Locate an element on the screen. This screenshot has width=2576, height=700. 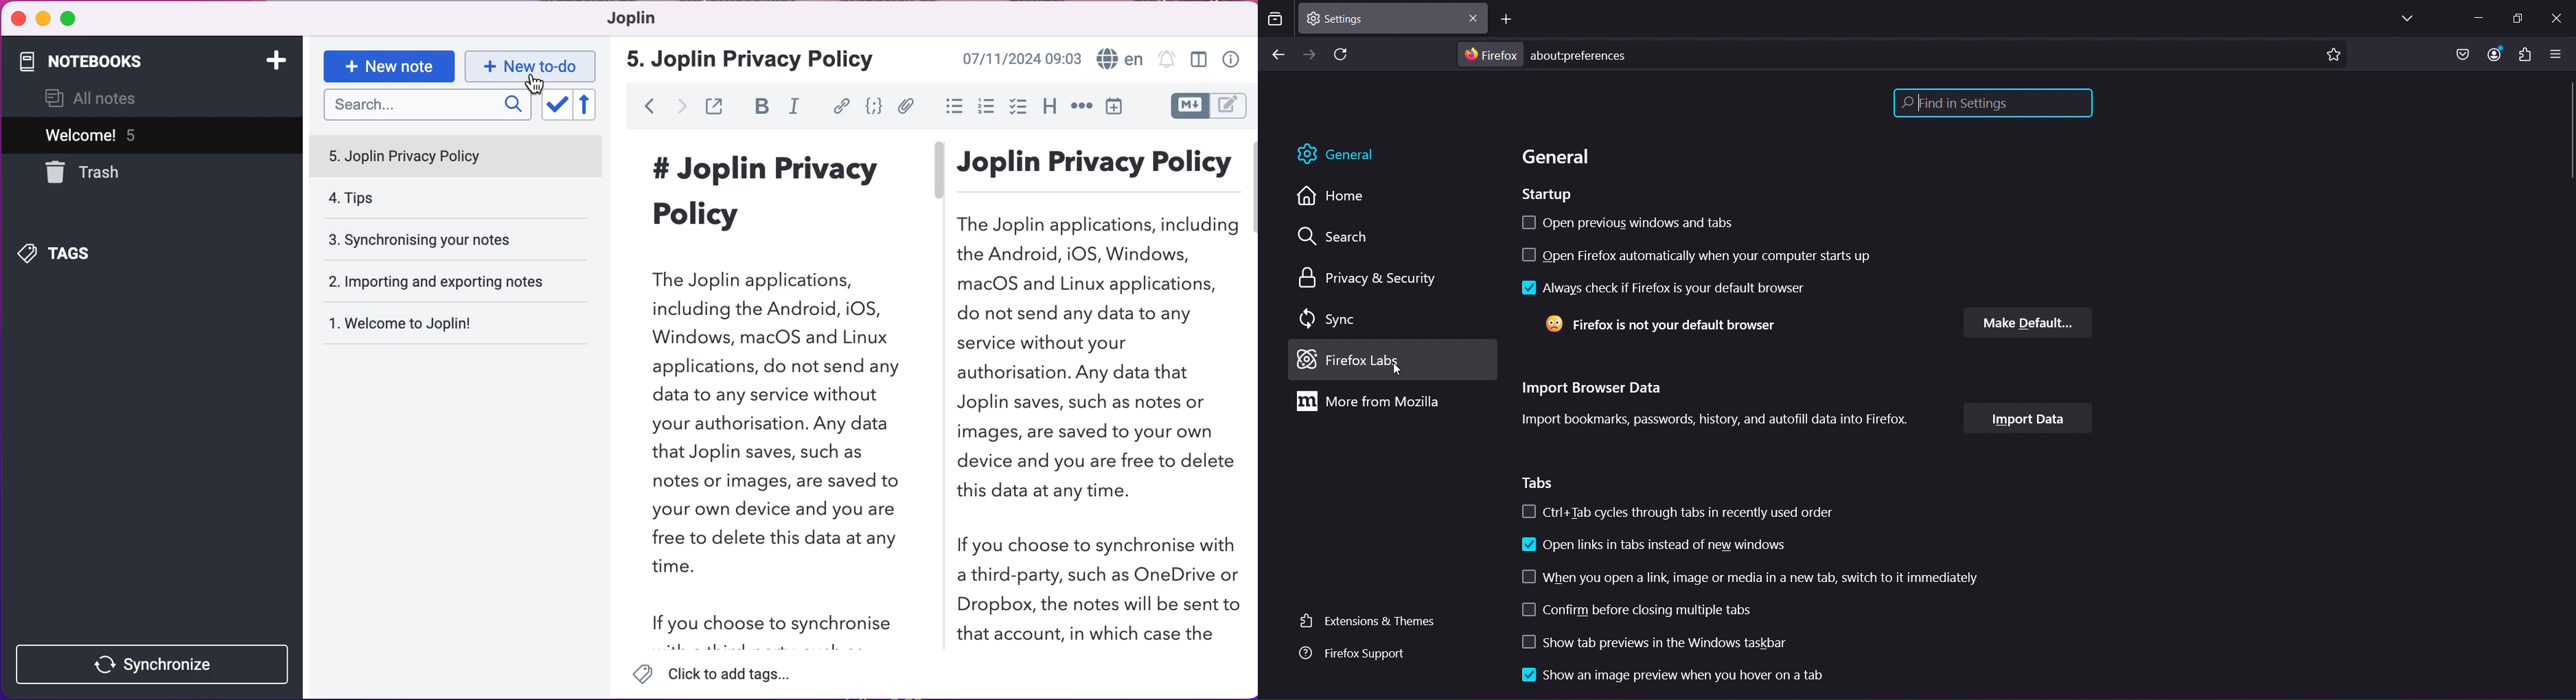
set alarm is located at coordinates (1164, 57).